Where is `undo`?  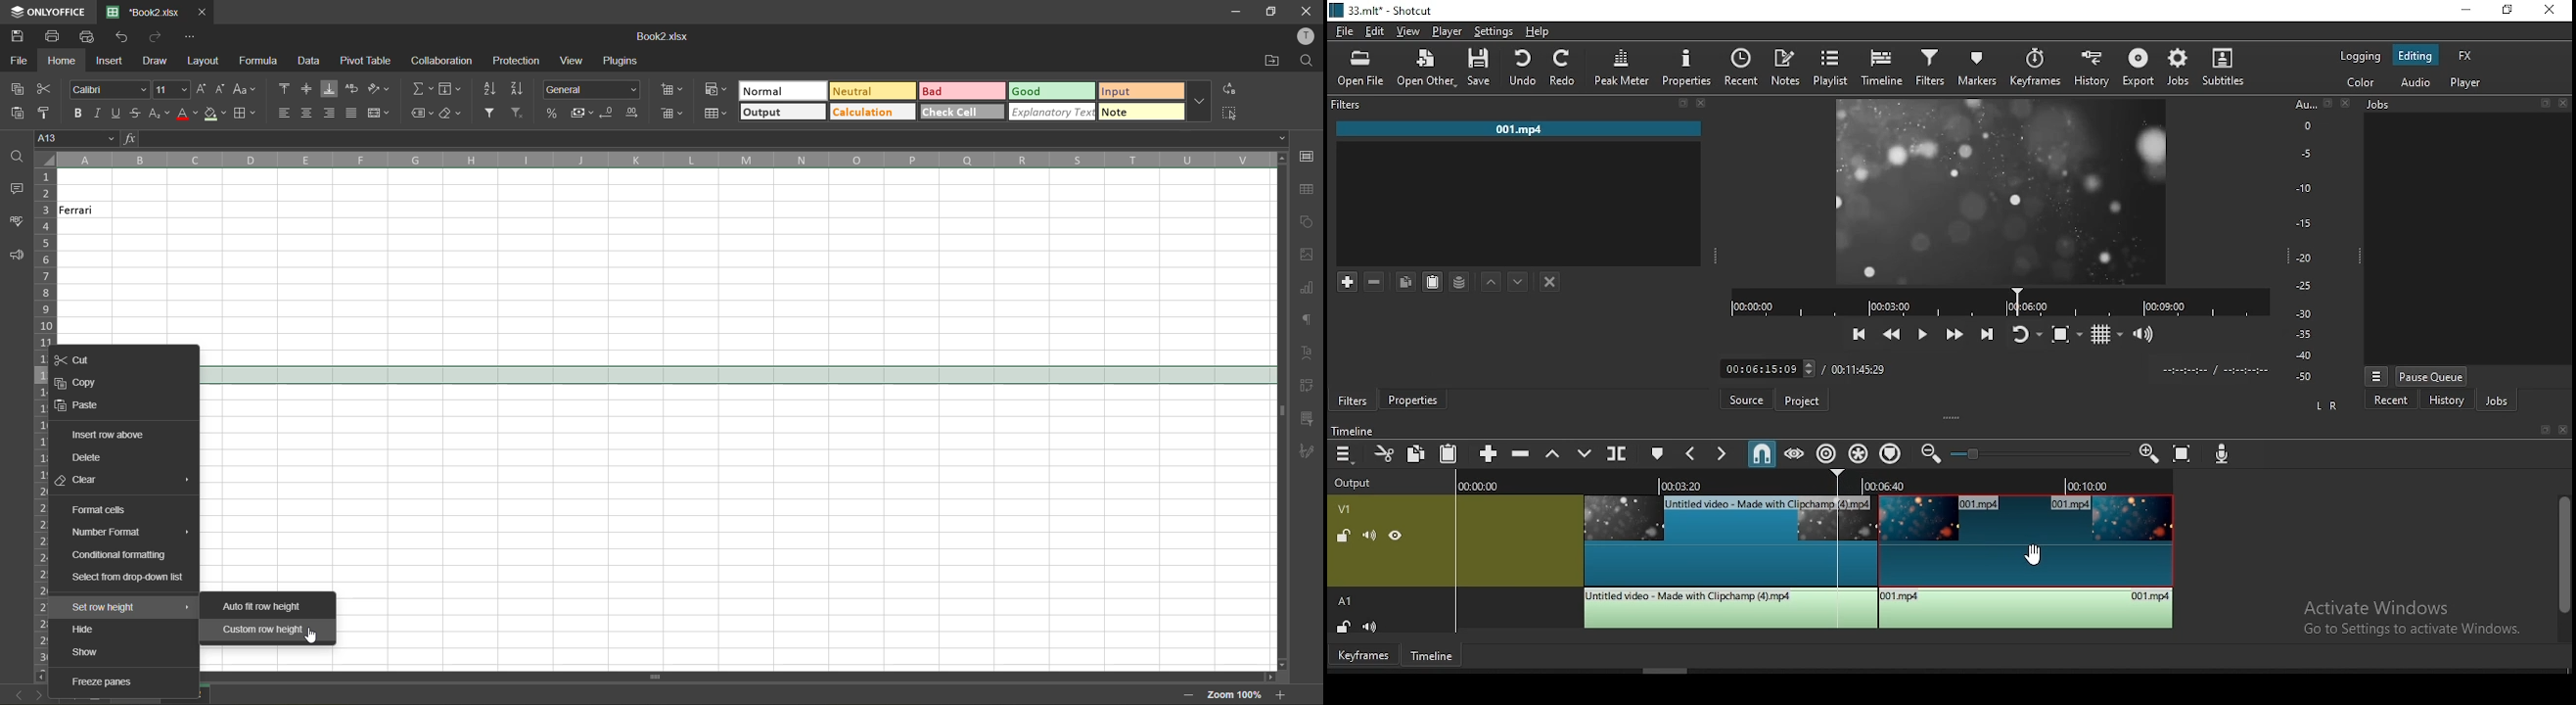
undo is located at coordinates (1526, 68).